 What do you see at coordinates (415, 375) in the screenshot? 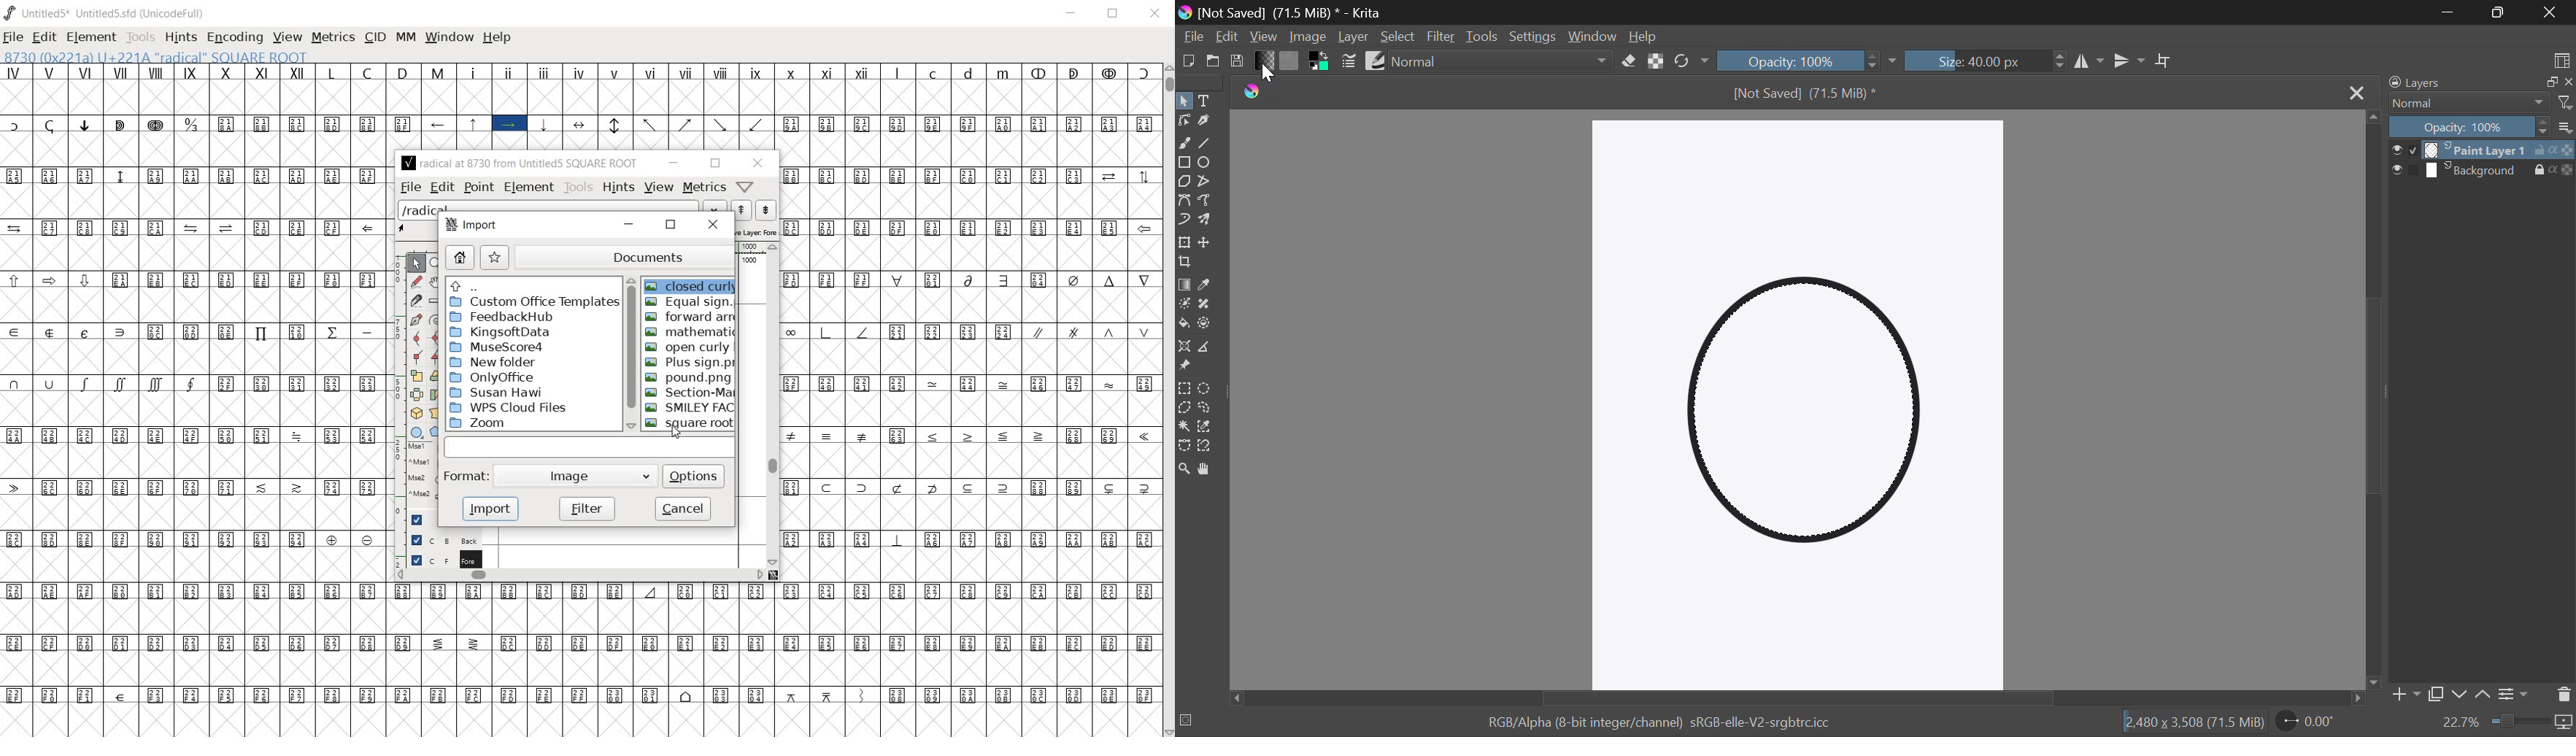
I see `scale the selection` at bounding box center [415, 375].